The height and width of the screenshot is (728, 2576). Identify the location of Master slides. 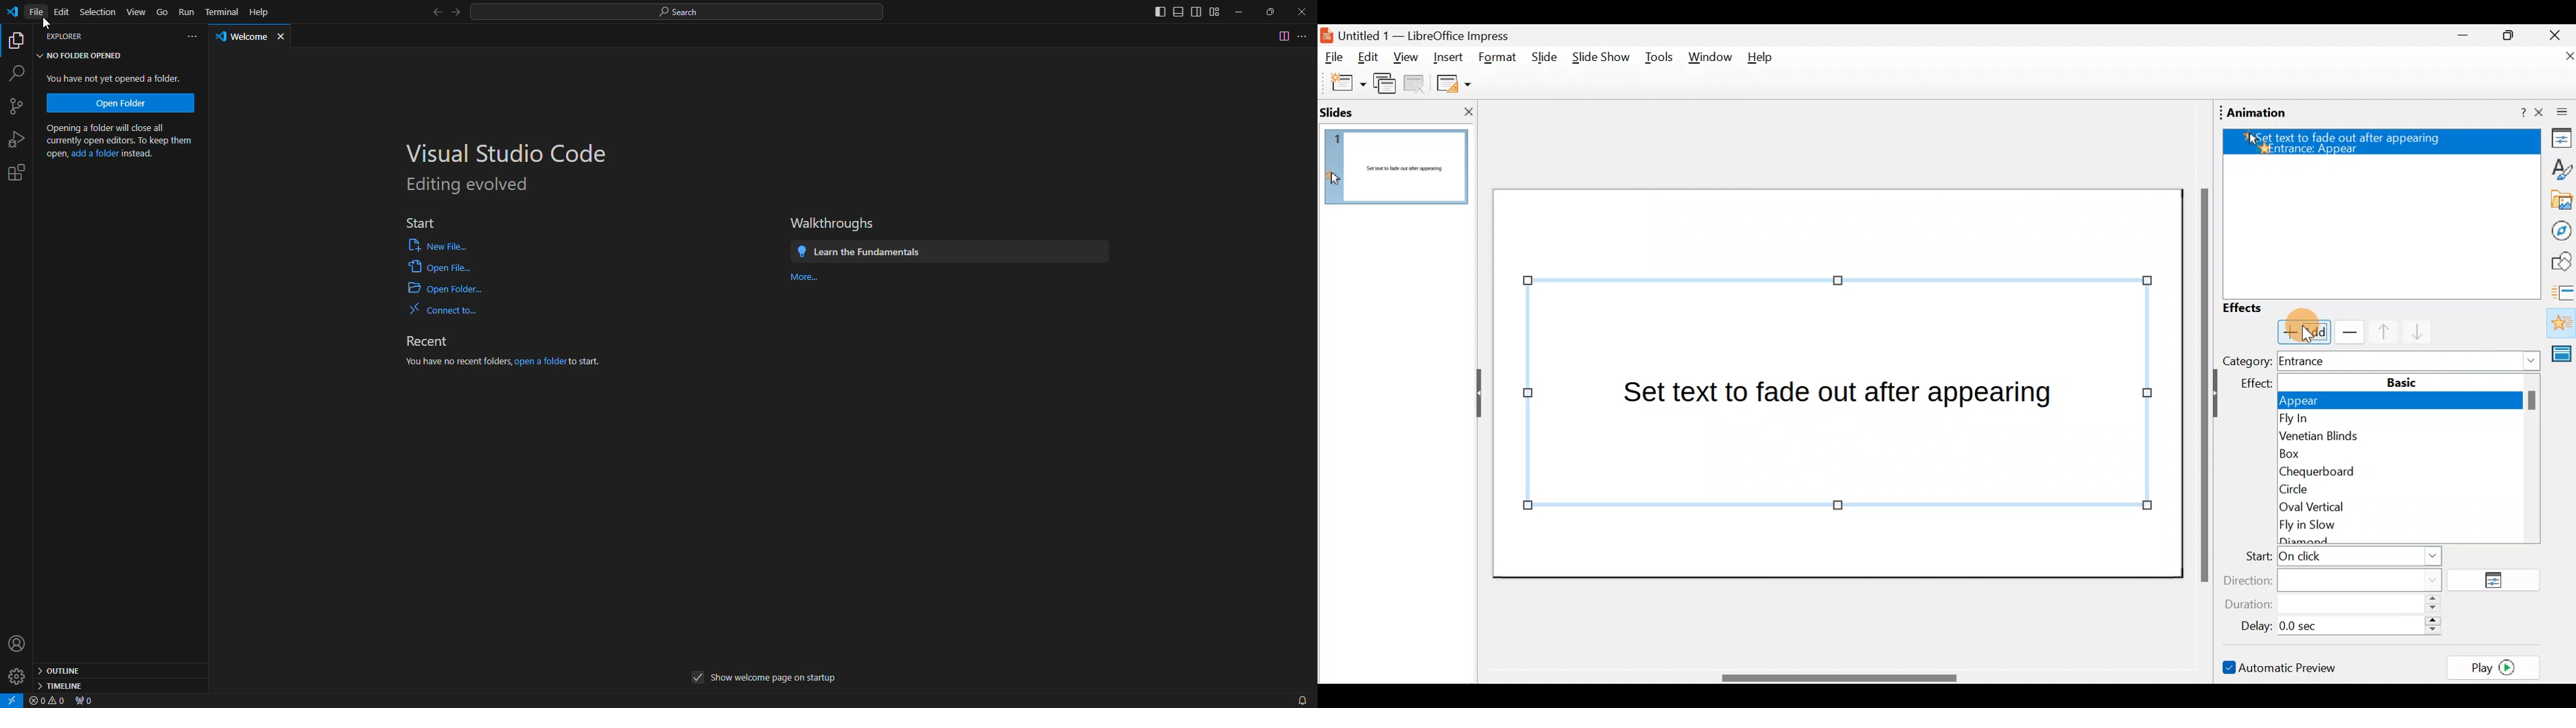
(2565, 359).